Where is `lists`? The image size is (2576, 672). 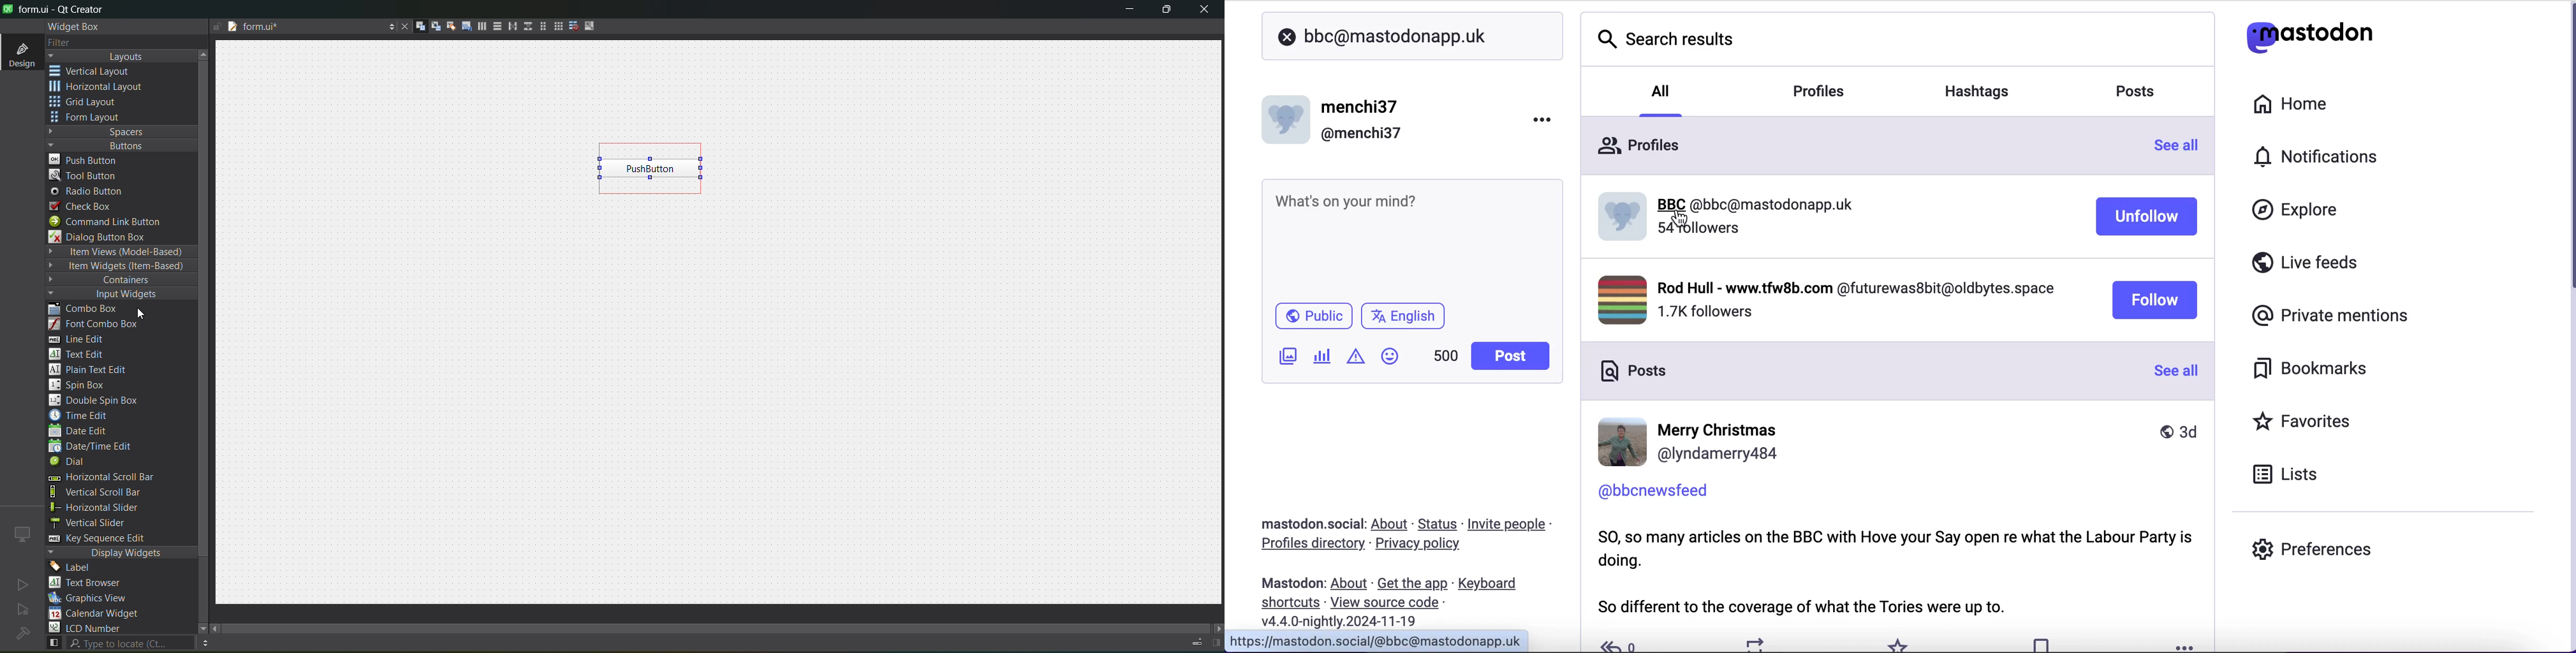 lists is located at coordinates (2291, 473).